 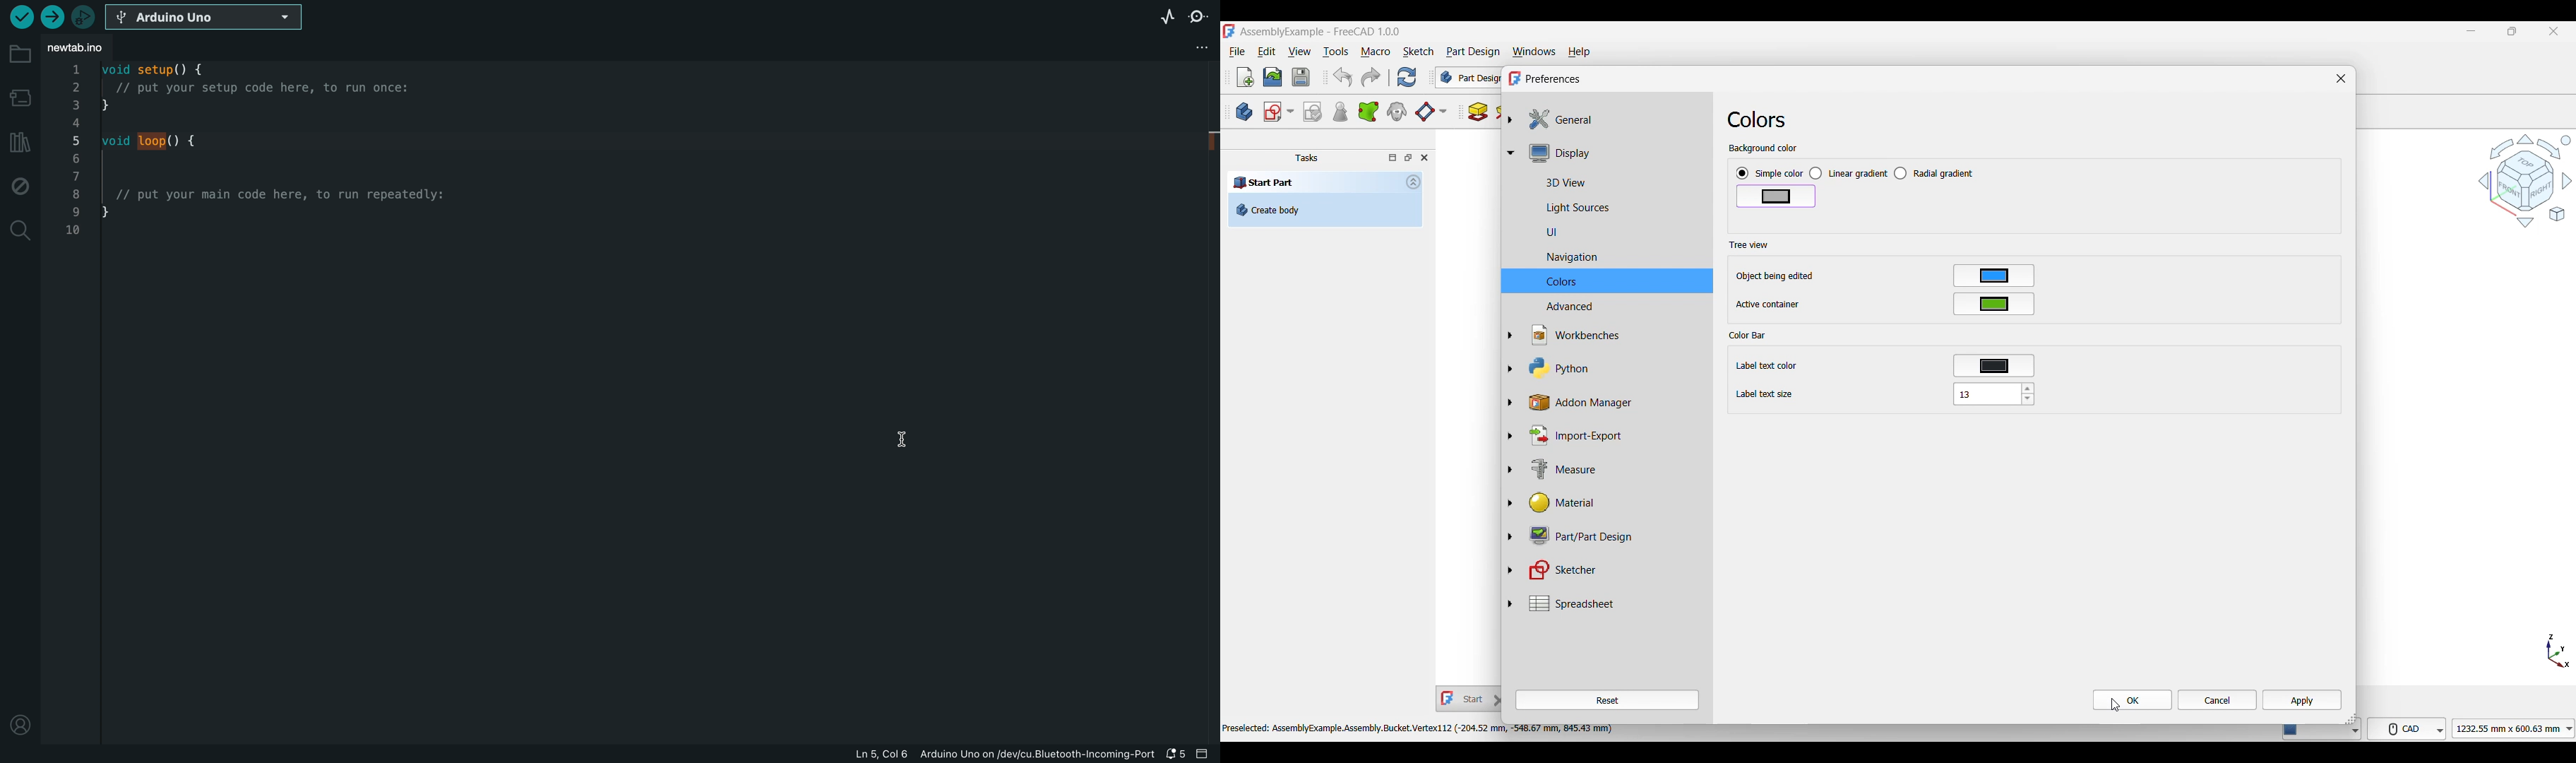 What do you see at coordinates (1478, 112) in the screenshot?
I see `Pad` at bounding box center [1478, 112].